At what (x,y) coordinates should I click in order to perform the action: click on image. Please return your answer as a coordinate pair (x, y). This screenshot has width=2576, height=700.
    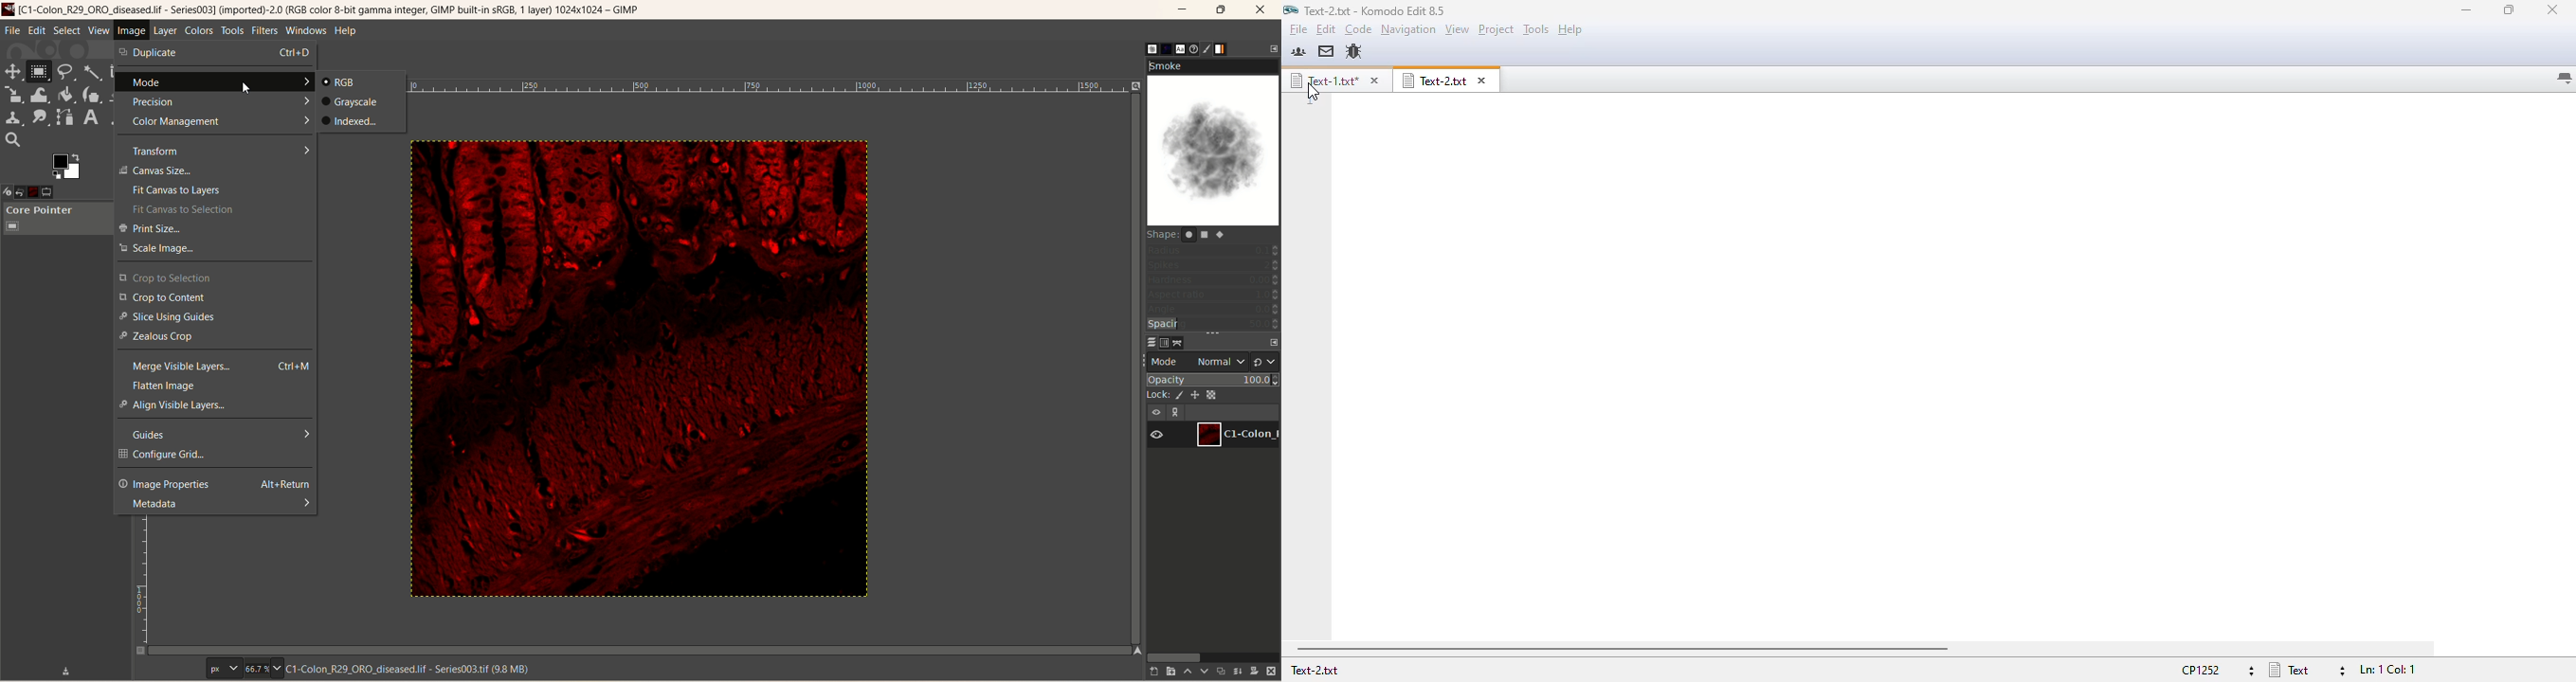
    Looking at the image, I should click on (639, 364).